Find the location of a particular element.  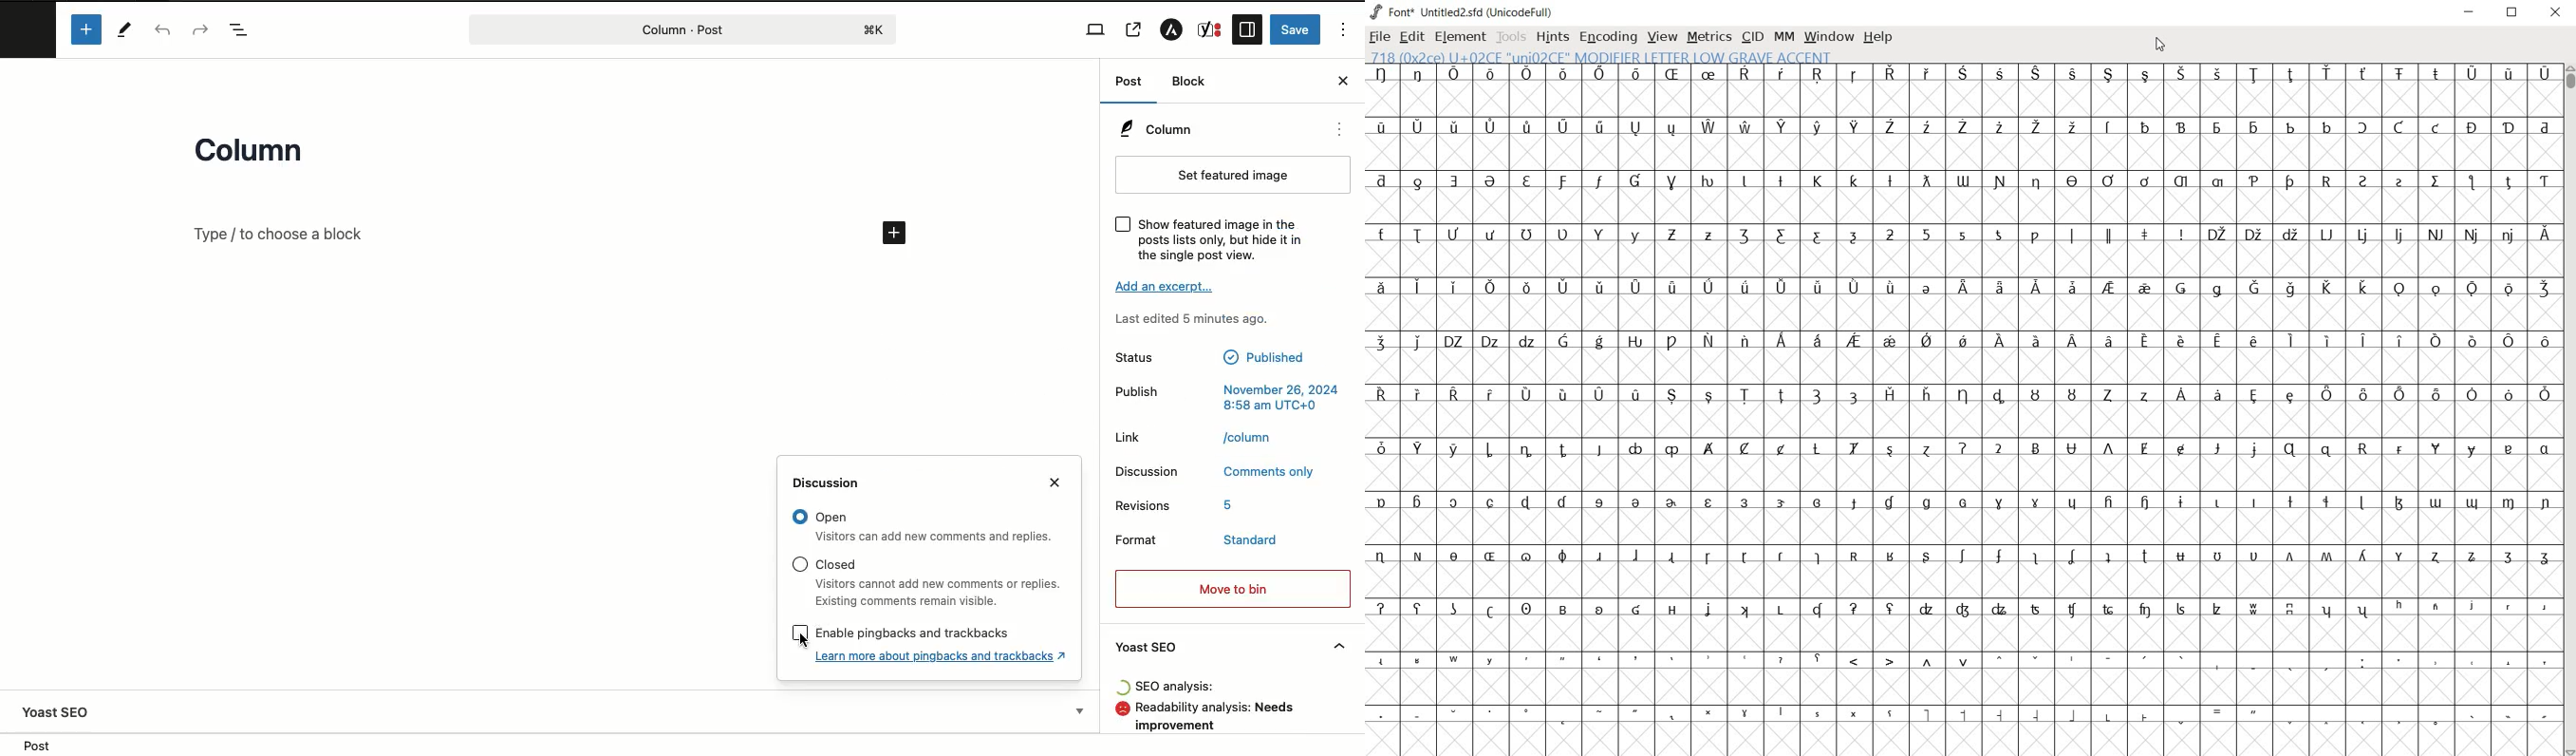

text is located at coordinates (1282, 397).